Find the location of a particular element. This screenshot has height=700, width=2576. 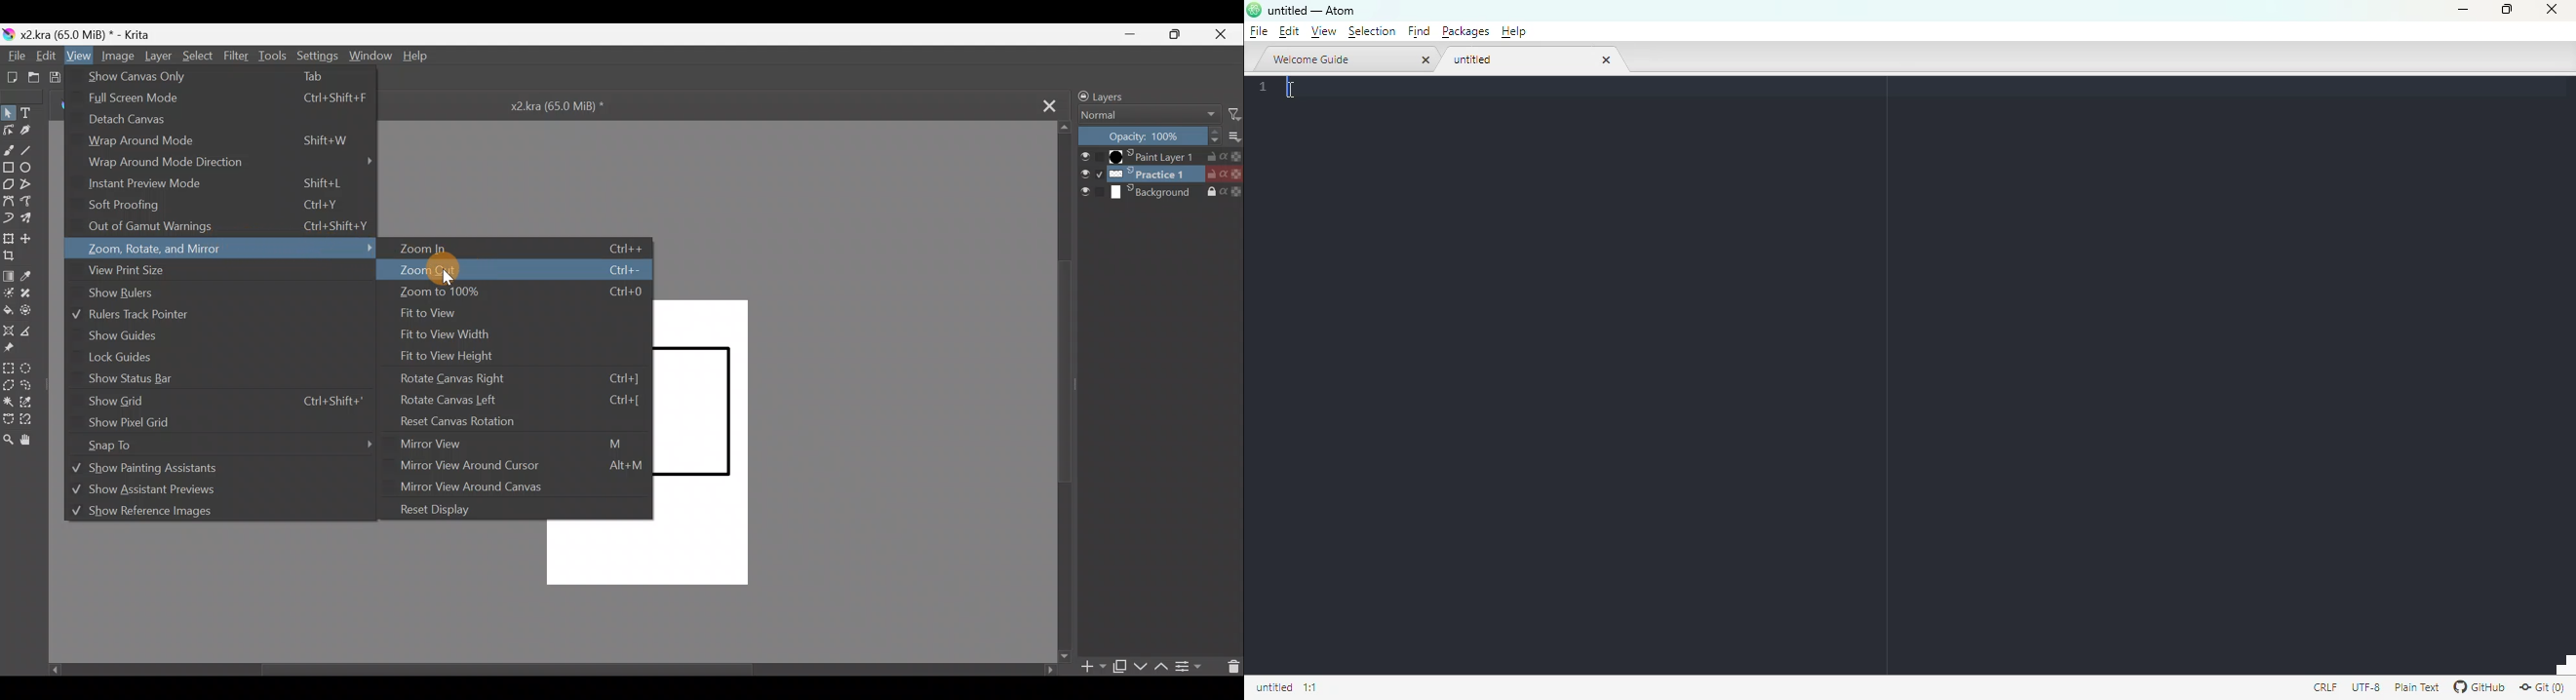

Wrap around mode is located at coordinates (219, 143).